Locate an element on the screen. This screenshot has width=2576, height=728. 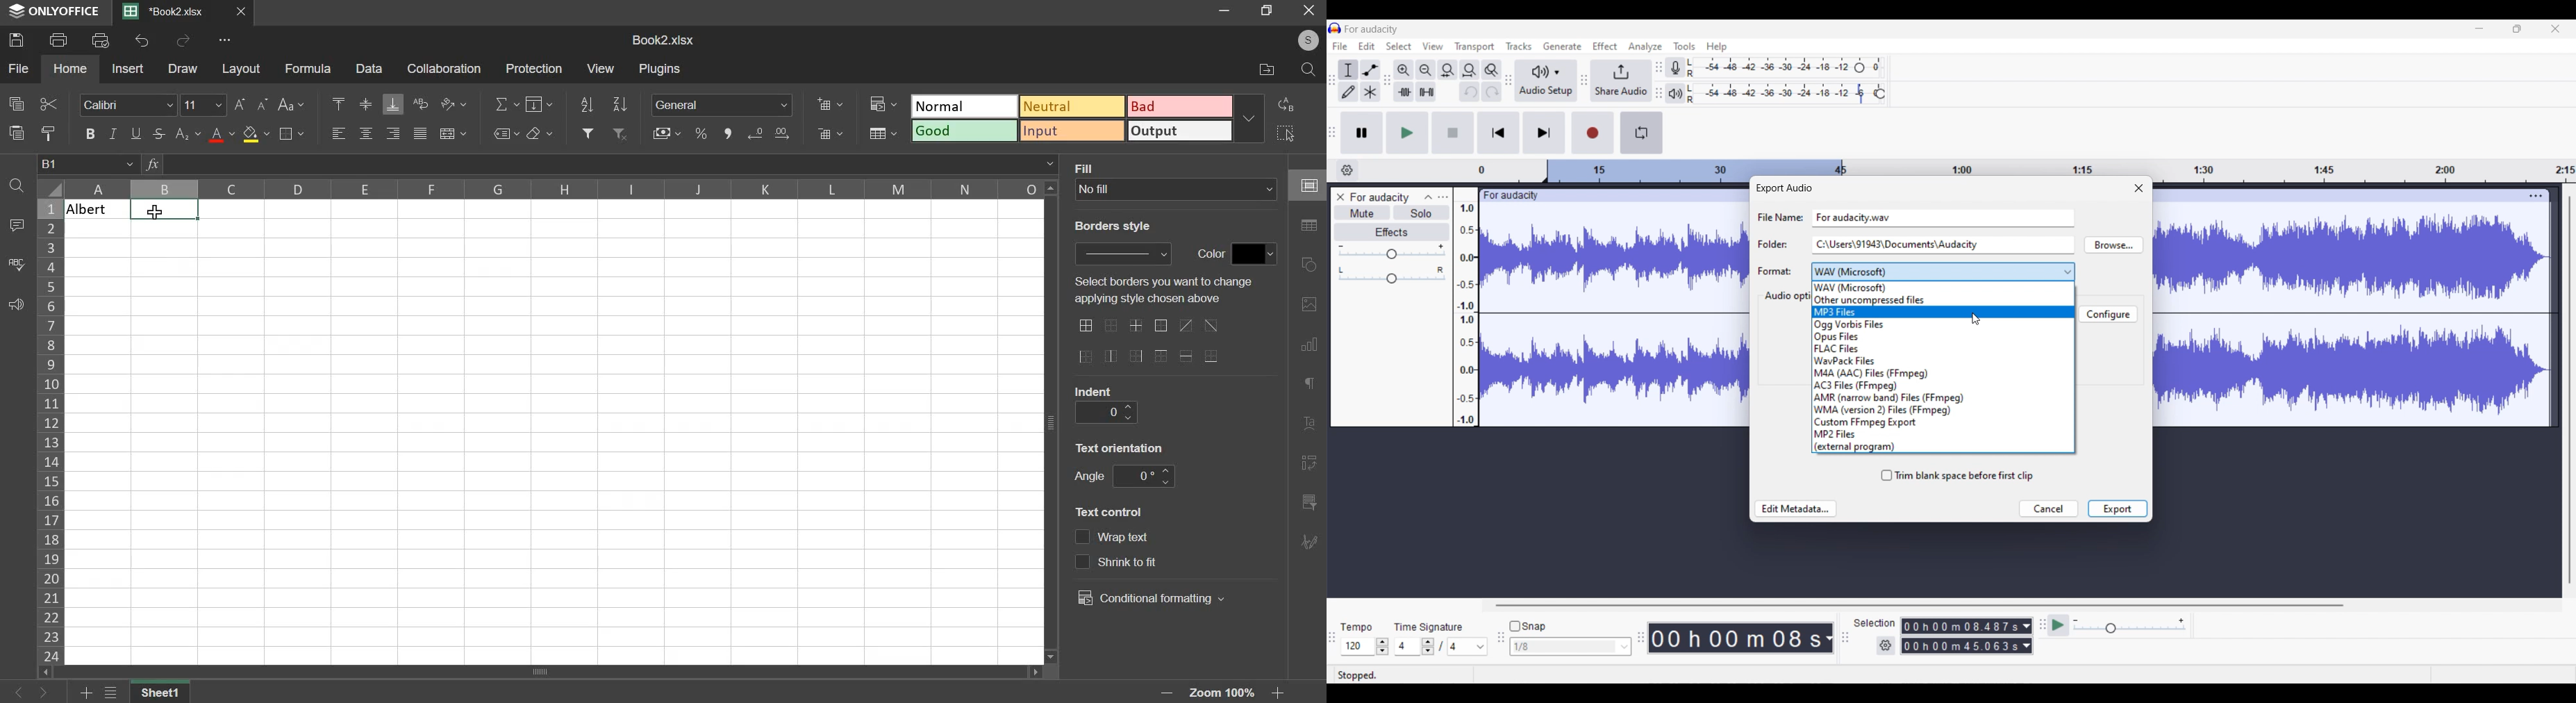
undo is located at coordinates (144, 40).